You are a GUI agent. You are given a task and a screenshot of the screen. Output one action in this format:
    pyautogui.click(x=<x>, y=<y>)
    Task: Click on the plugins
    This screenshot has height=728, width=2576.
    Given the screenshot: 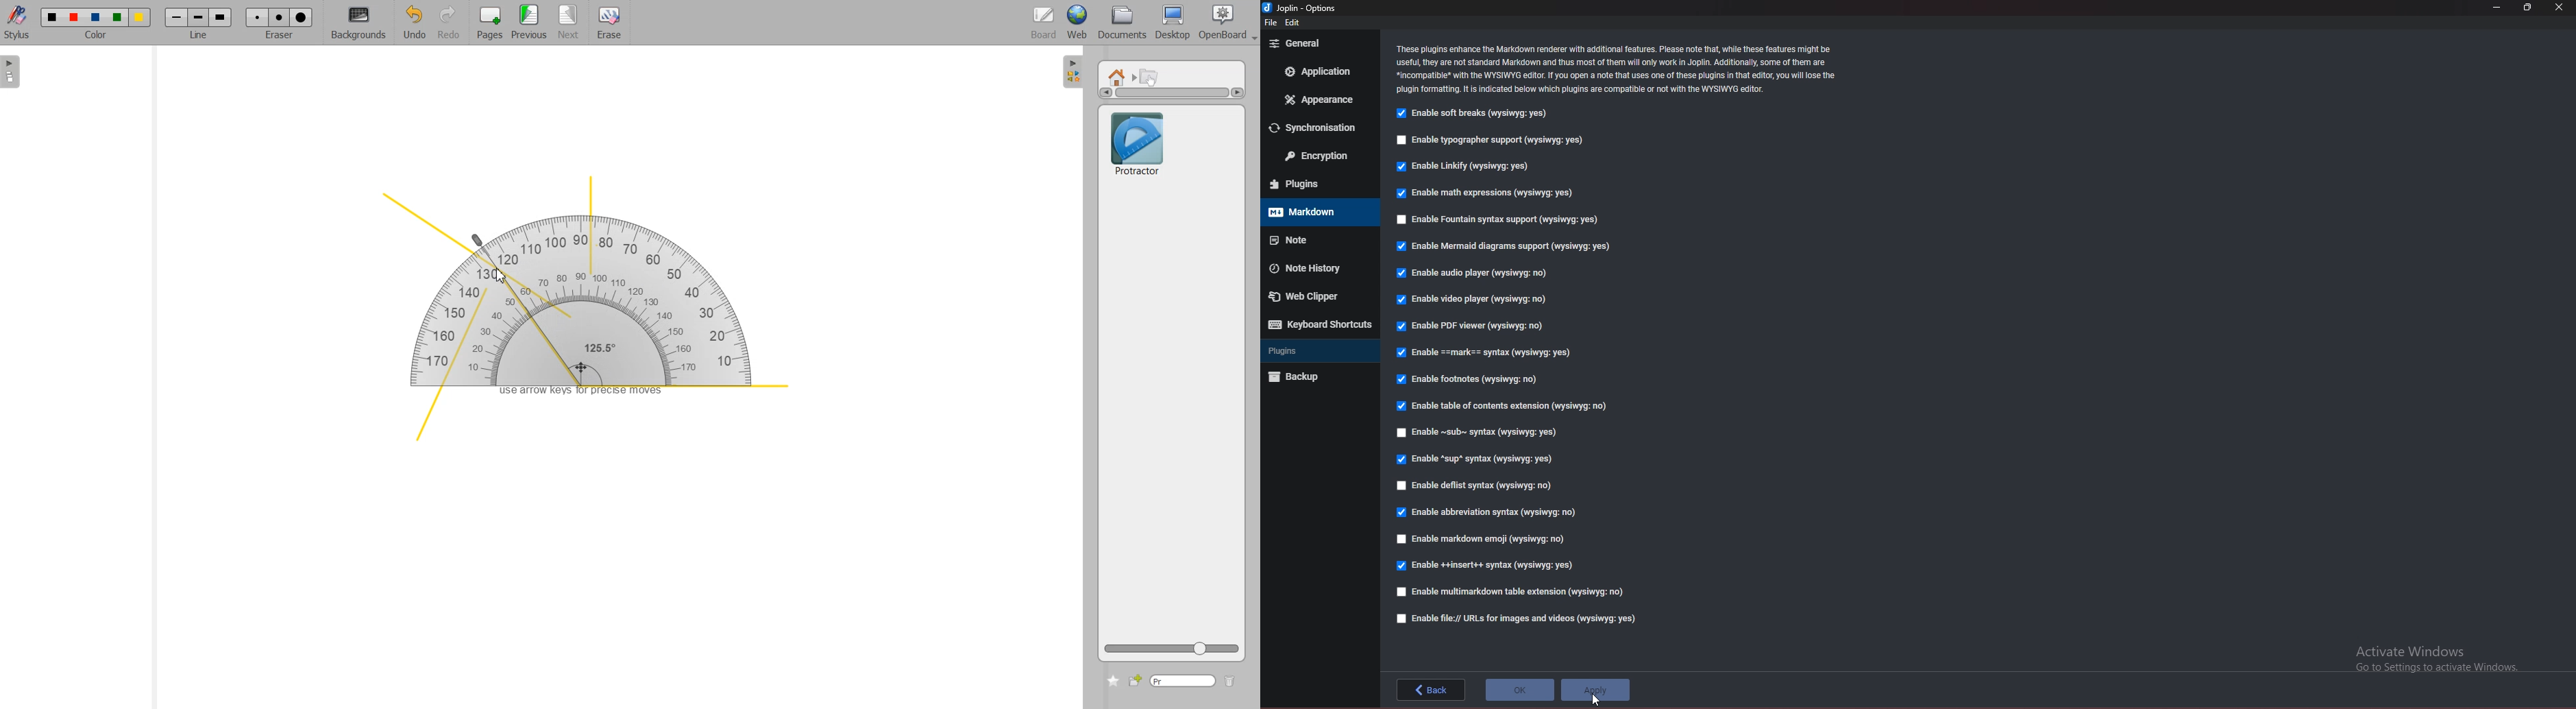 What is the action you would take?
    pyautogui.click(x=1318, y=185)
    